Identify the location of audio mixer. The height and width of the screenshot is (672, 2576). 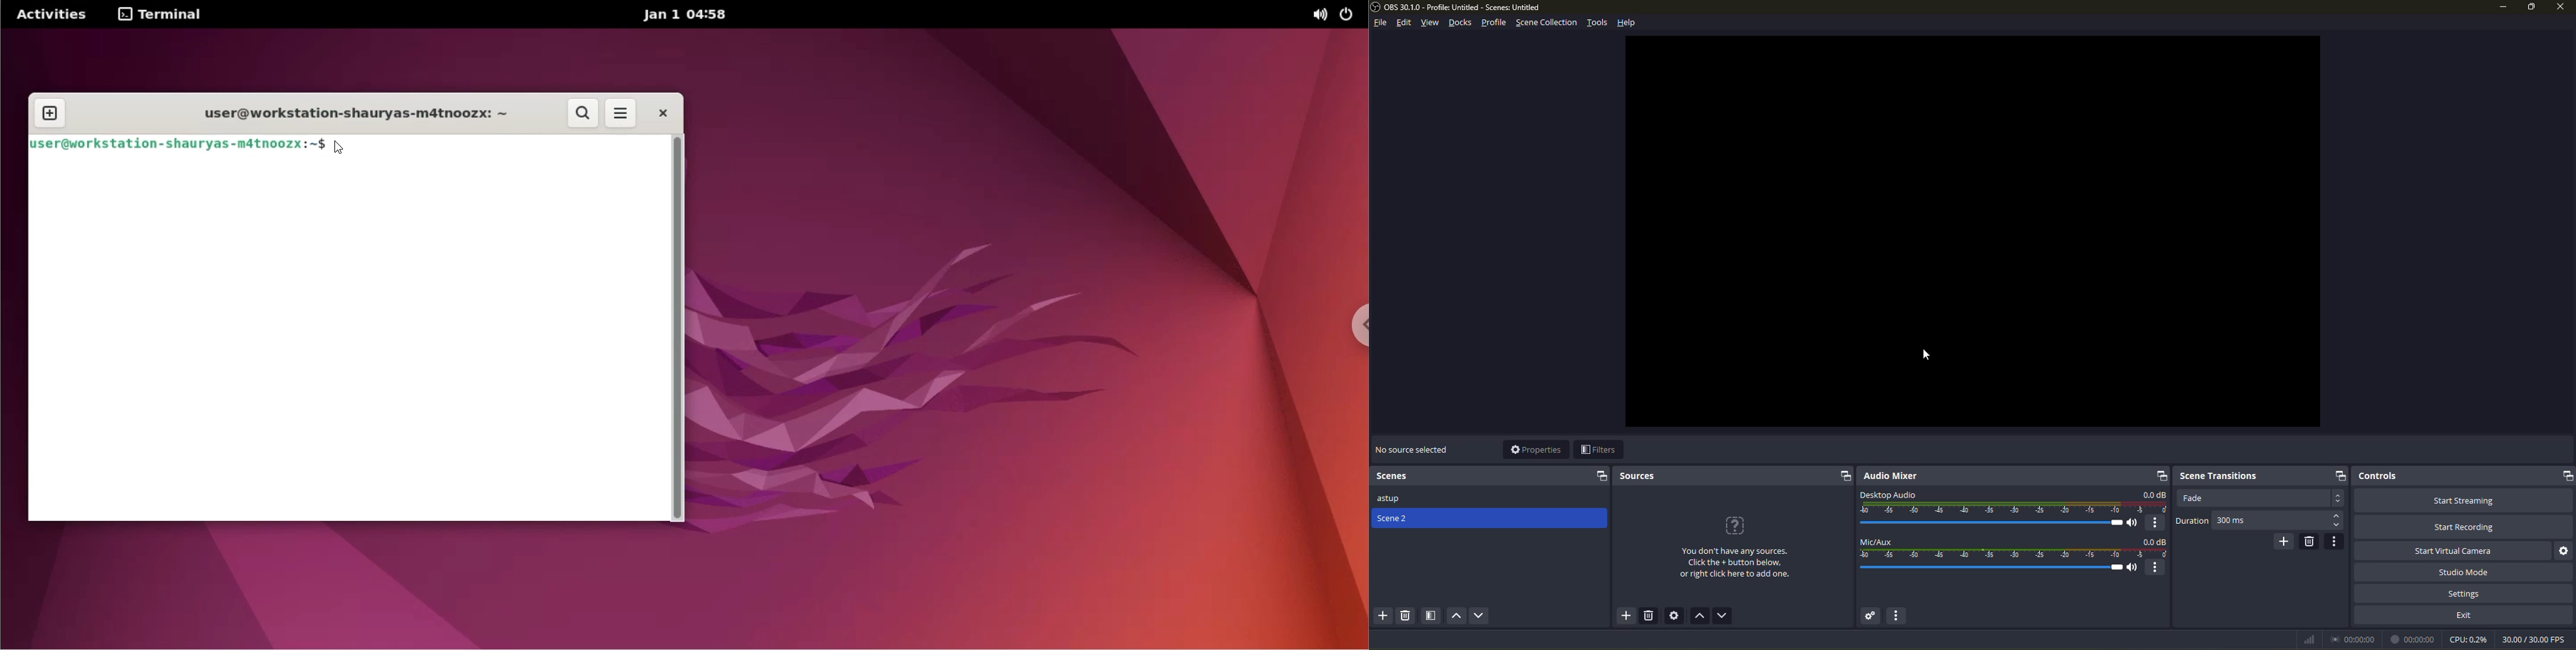
(1890, 476).